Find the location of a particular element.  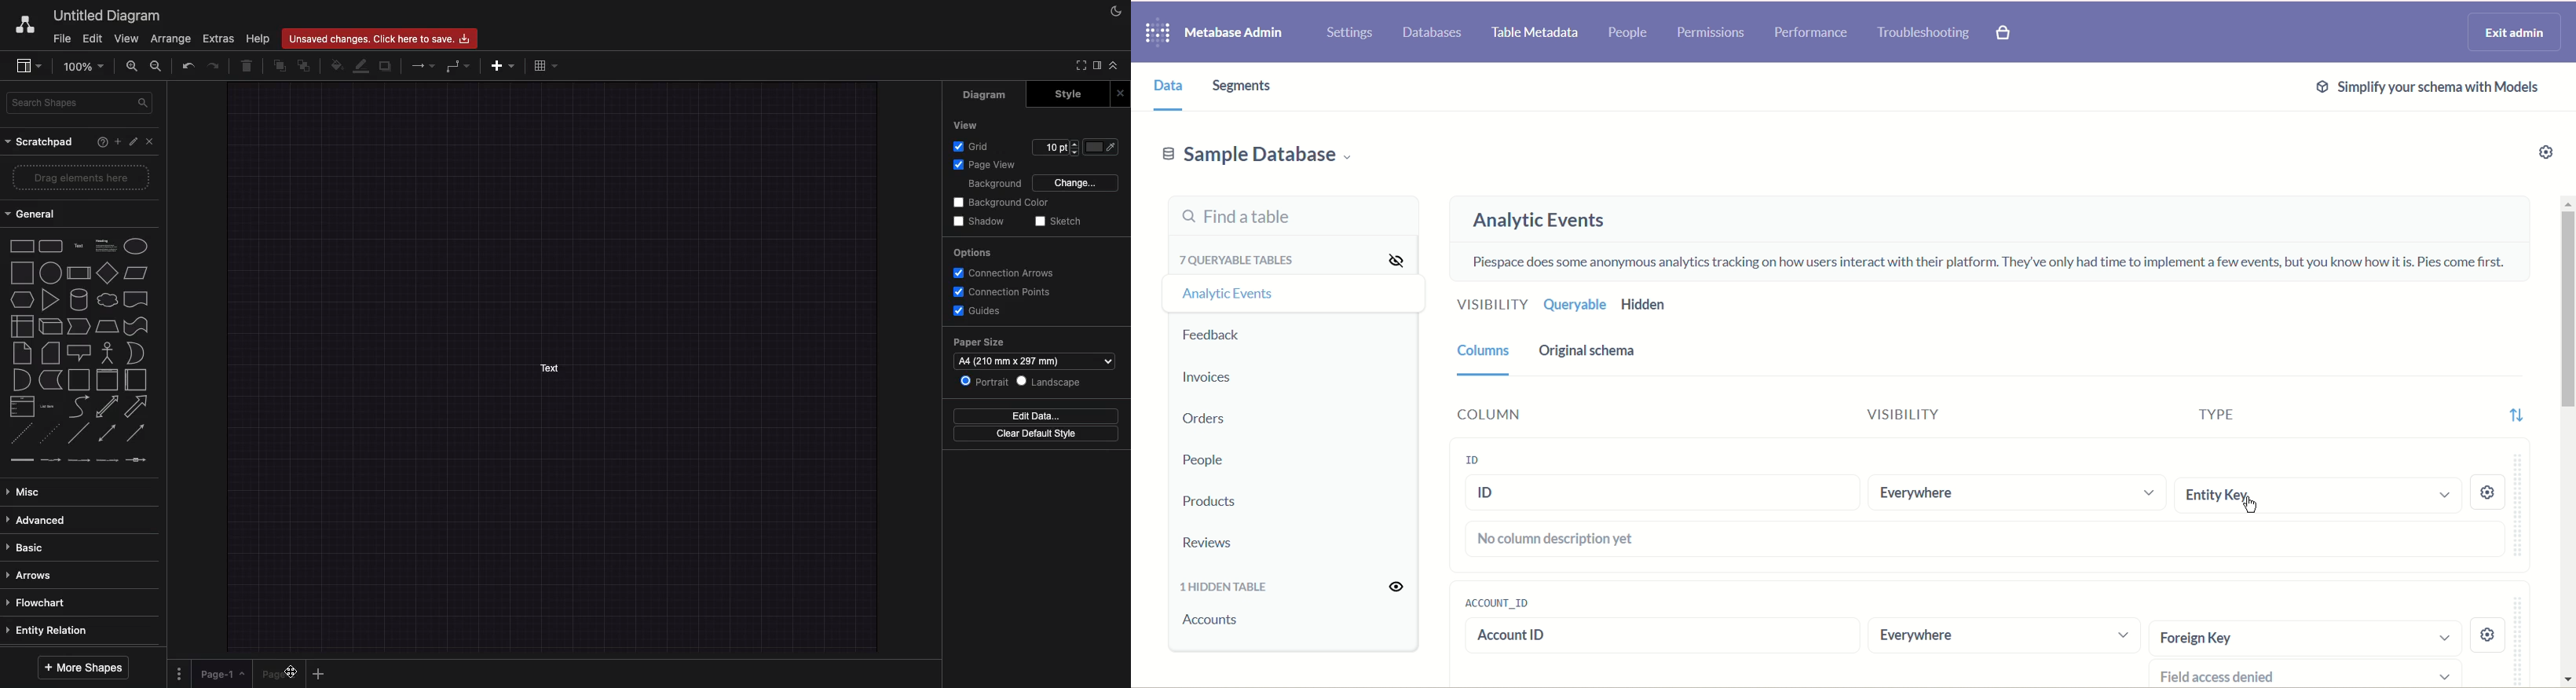

Entity relation is located at coordinates (48, 630).